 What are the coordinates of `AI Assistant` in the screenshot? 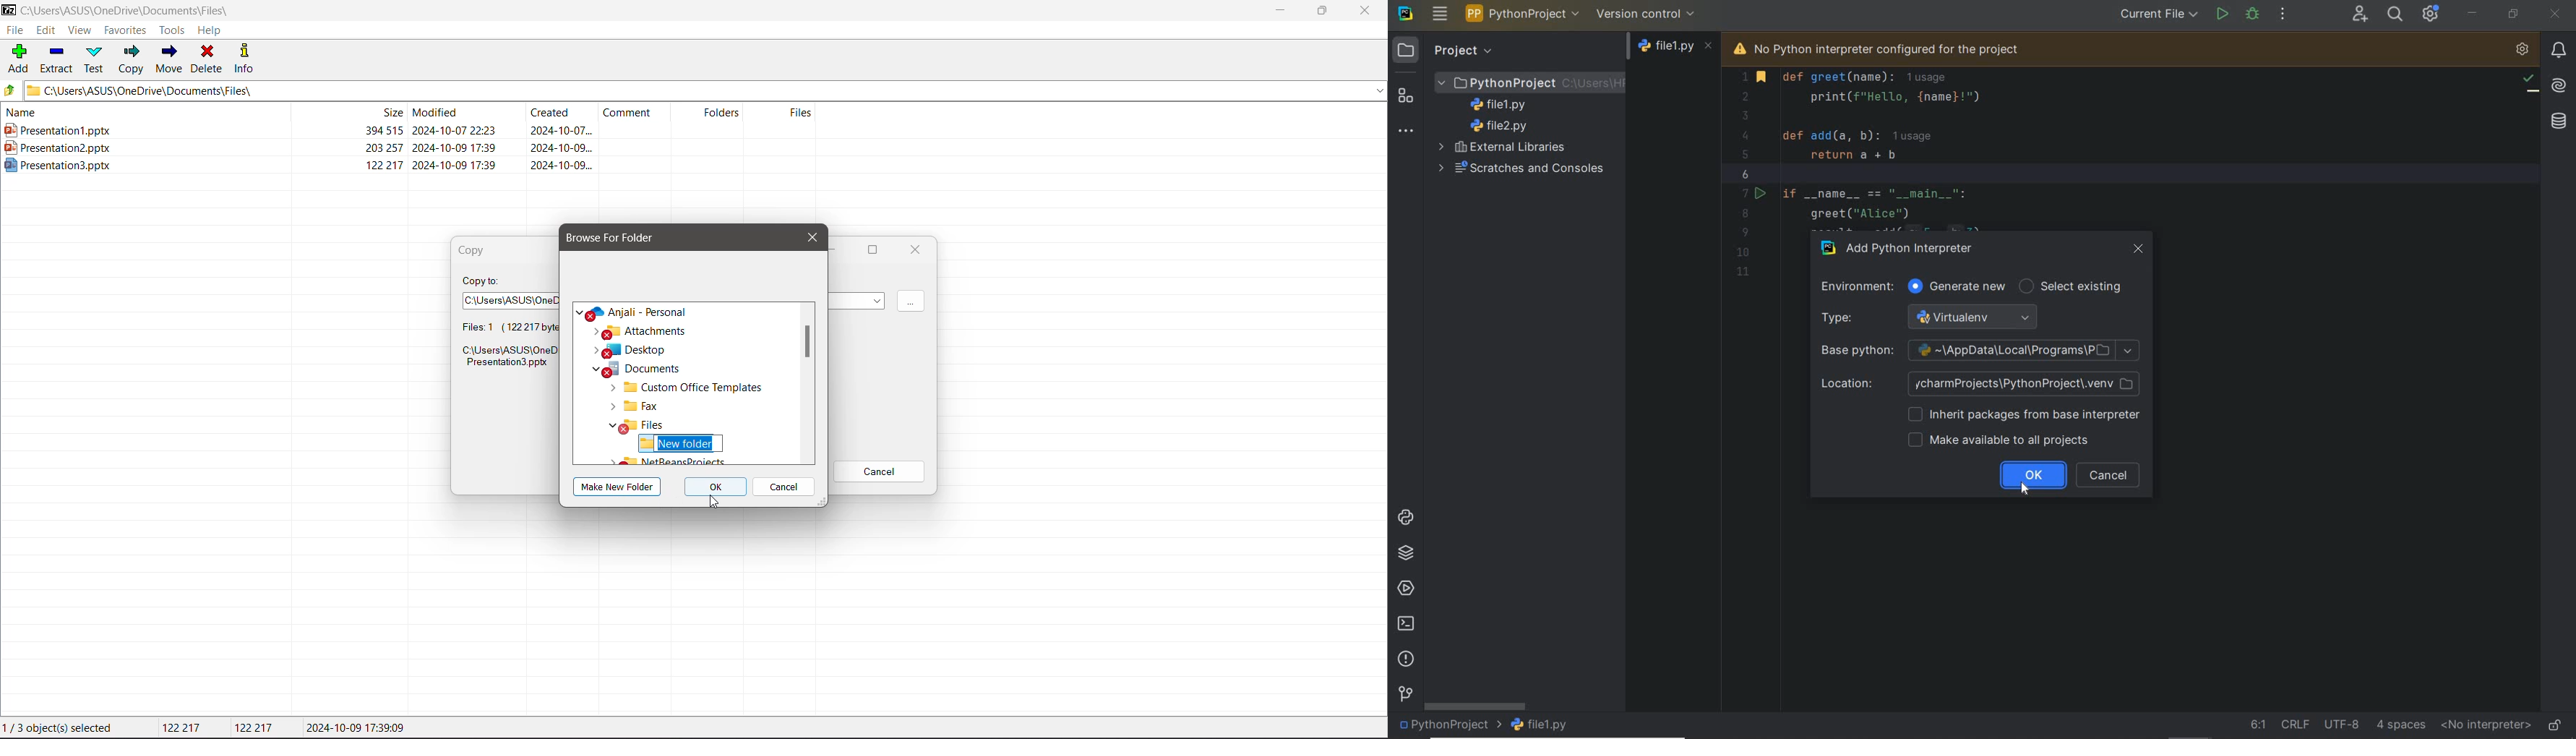 It's located at (2557, 84).